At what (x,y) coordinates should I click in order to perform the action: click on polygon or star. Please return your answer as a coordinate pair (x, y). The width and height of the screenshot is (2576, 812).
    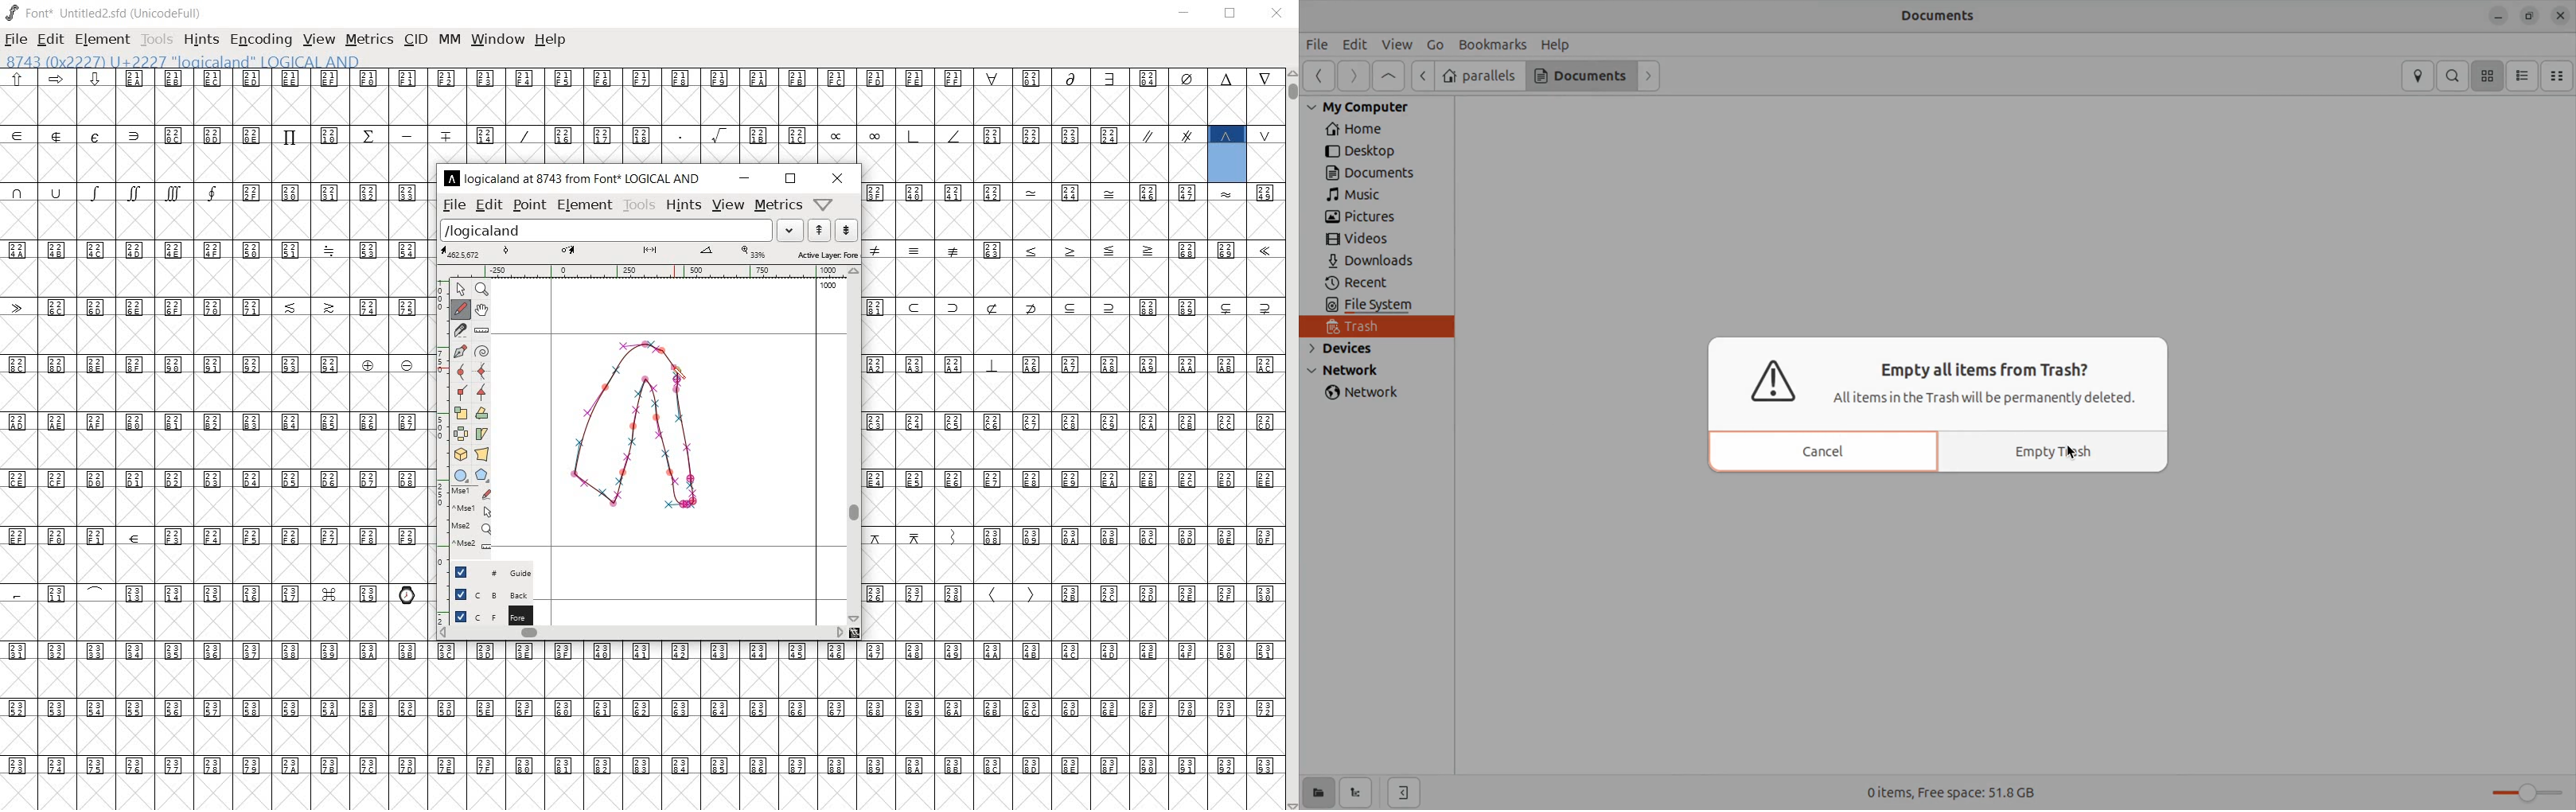
    Looking at the image, I should click on (482, 476).